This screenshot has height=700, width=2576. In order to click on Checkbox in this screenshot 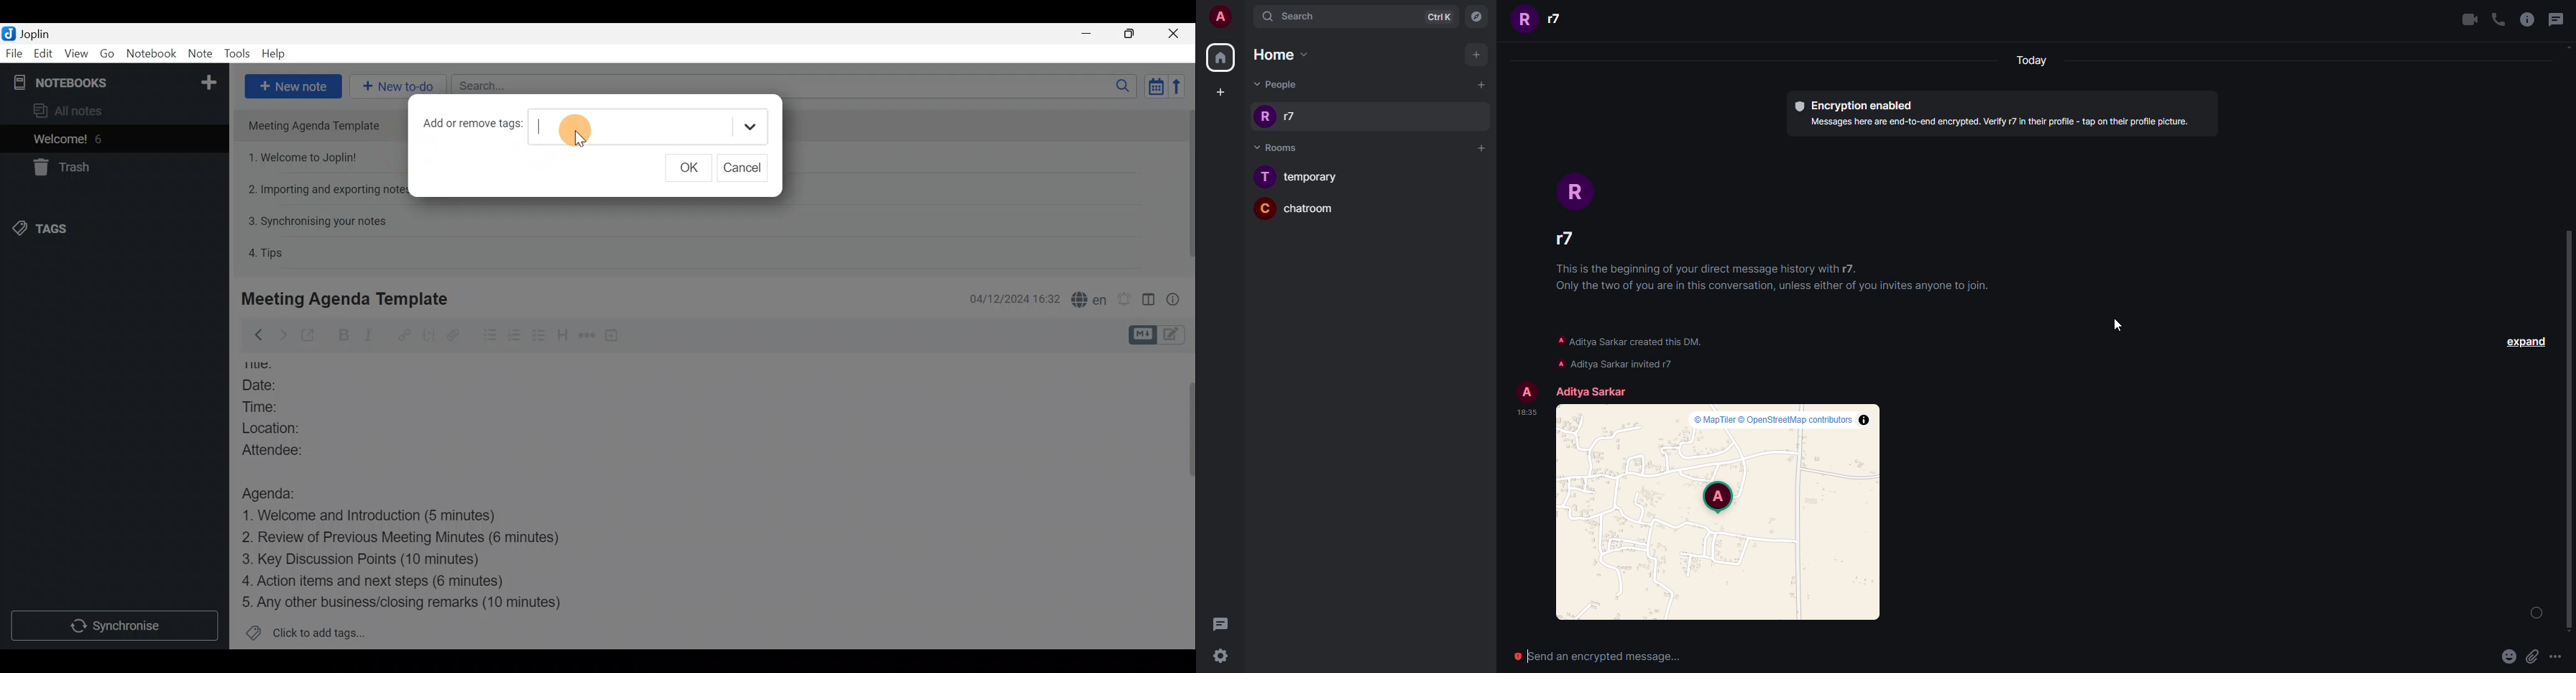, I will do `click(536, 336)`.